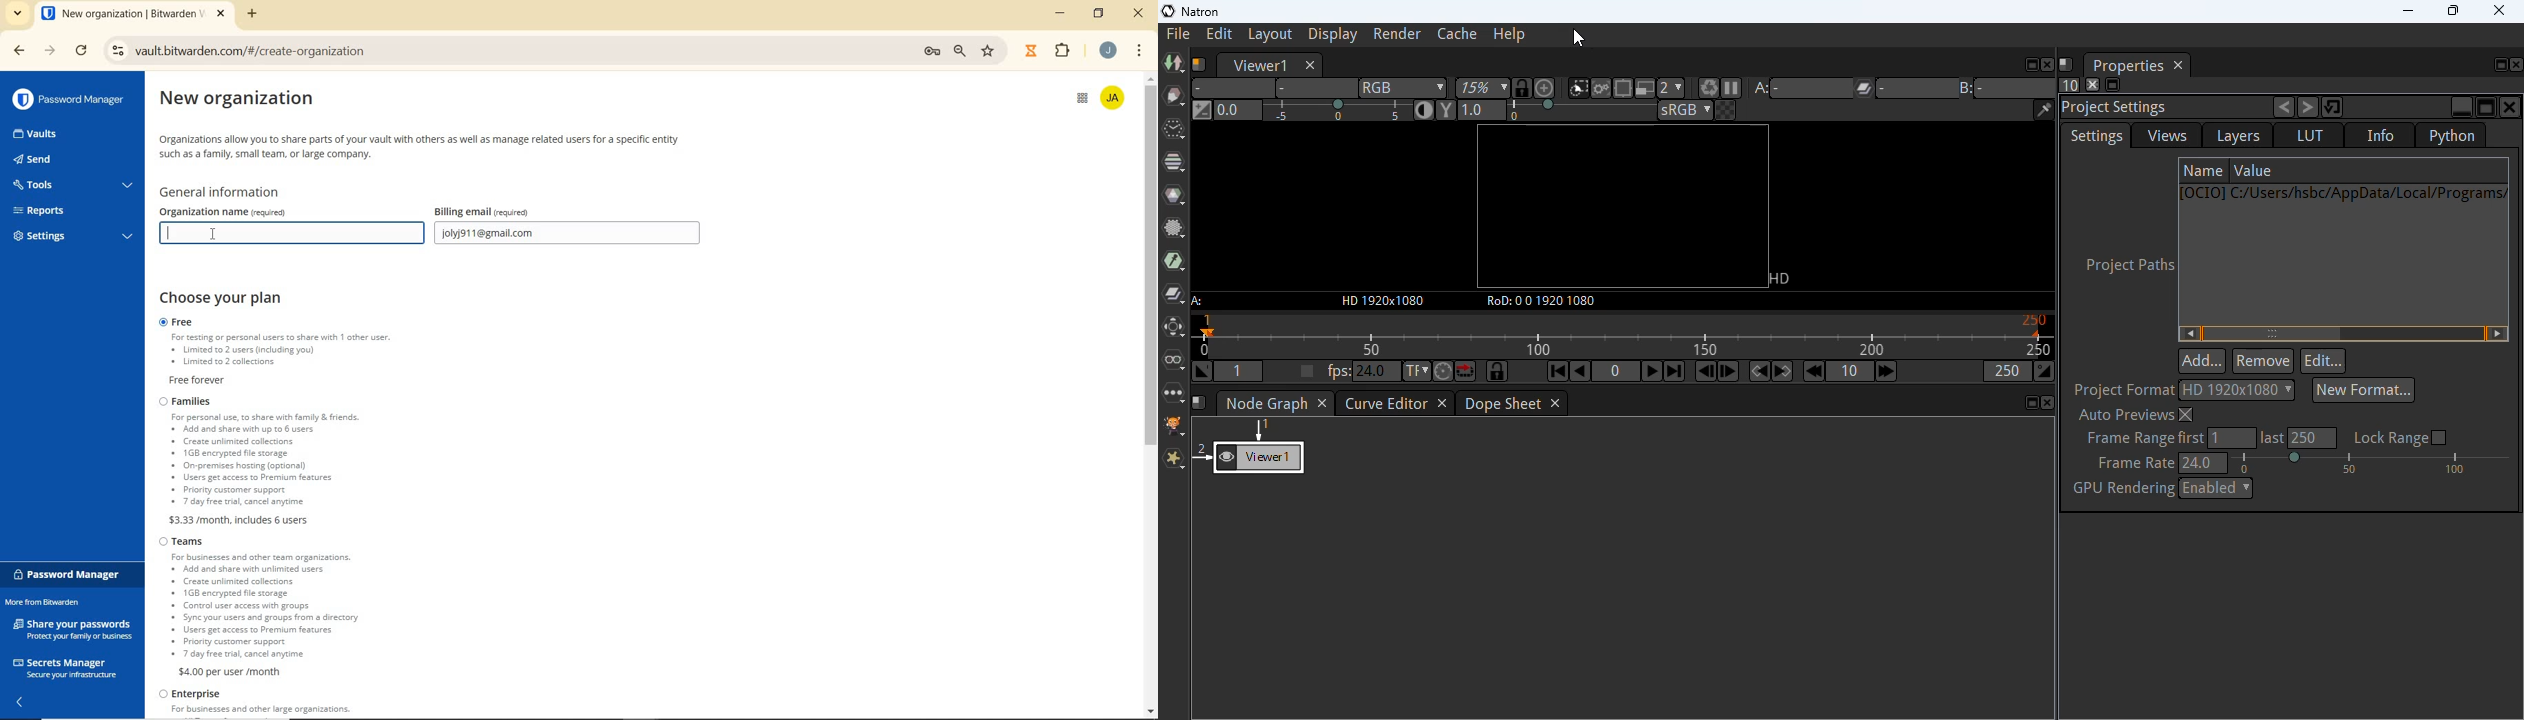 The image size is (2548, 728). I want to click on choose your plan, so click(228, 299).